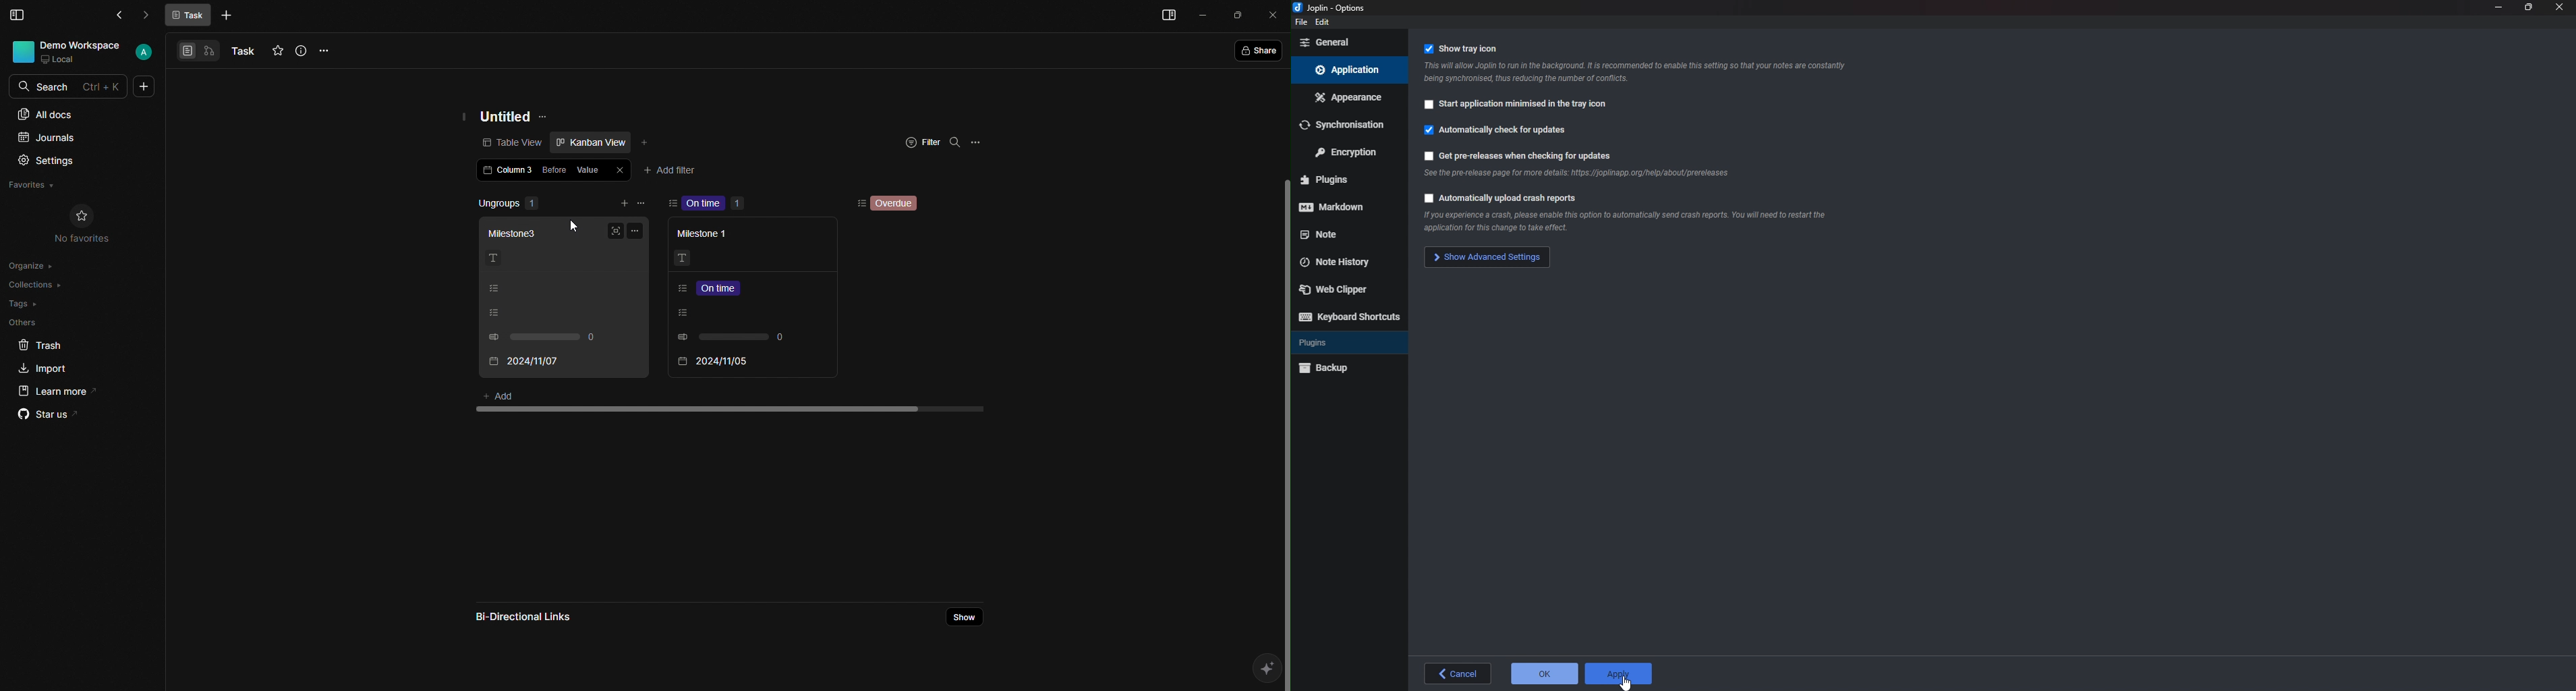  Describe the element at coordinates (554, 169) in the screenshot. I see `Before` at that location.